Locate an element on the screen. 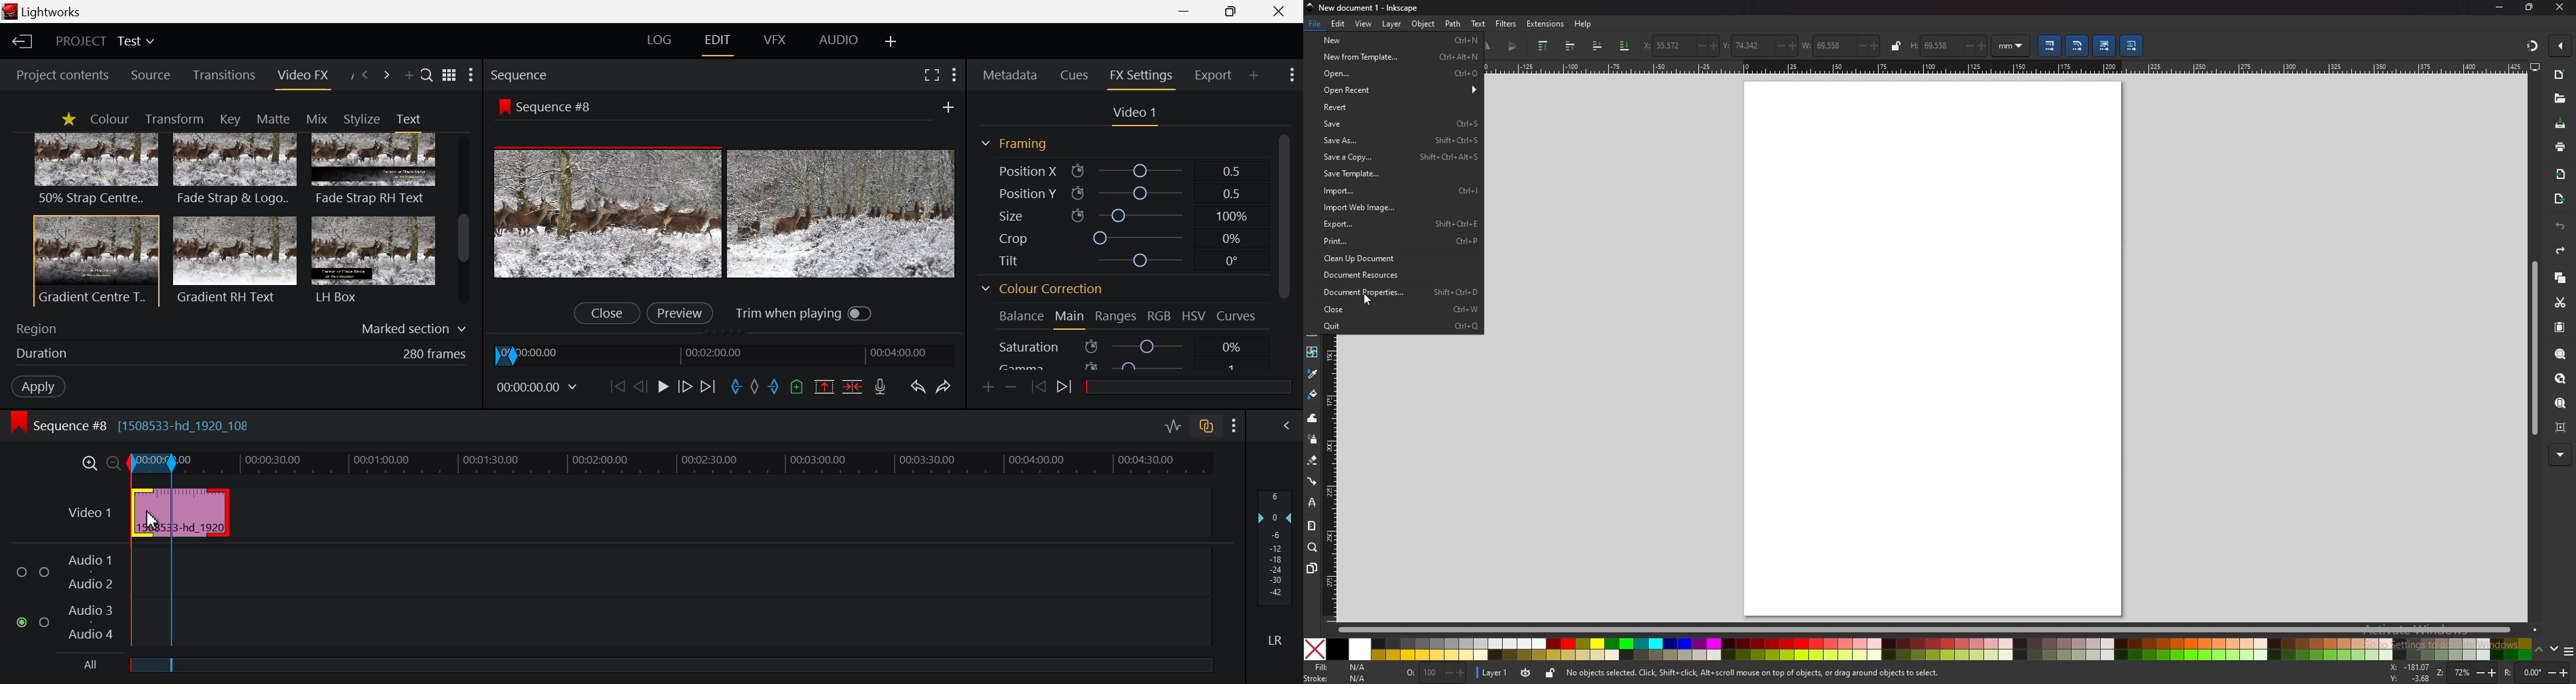  + is located at coordinates (1712, 46).